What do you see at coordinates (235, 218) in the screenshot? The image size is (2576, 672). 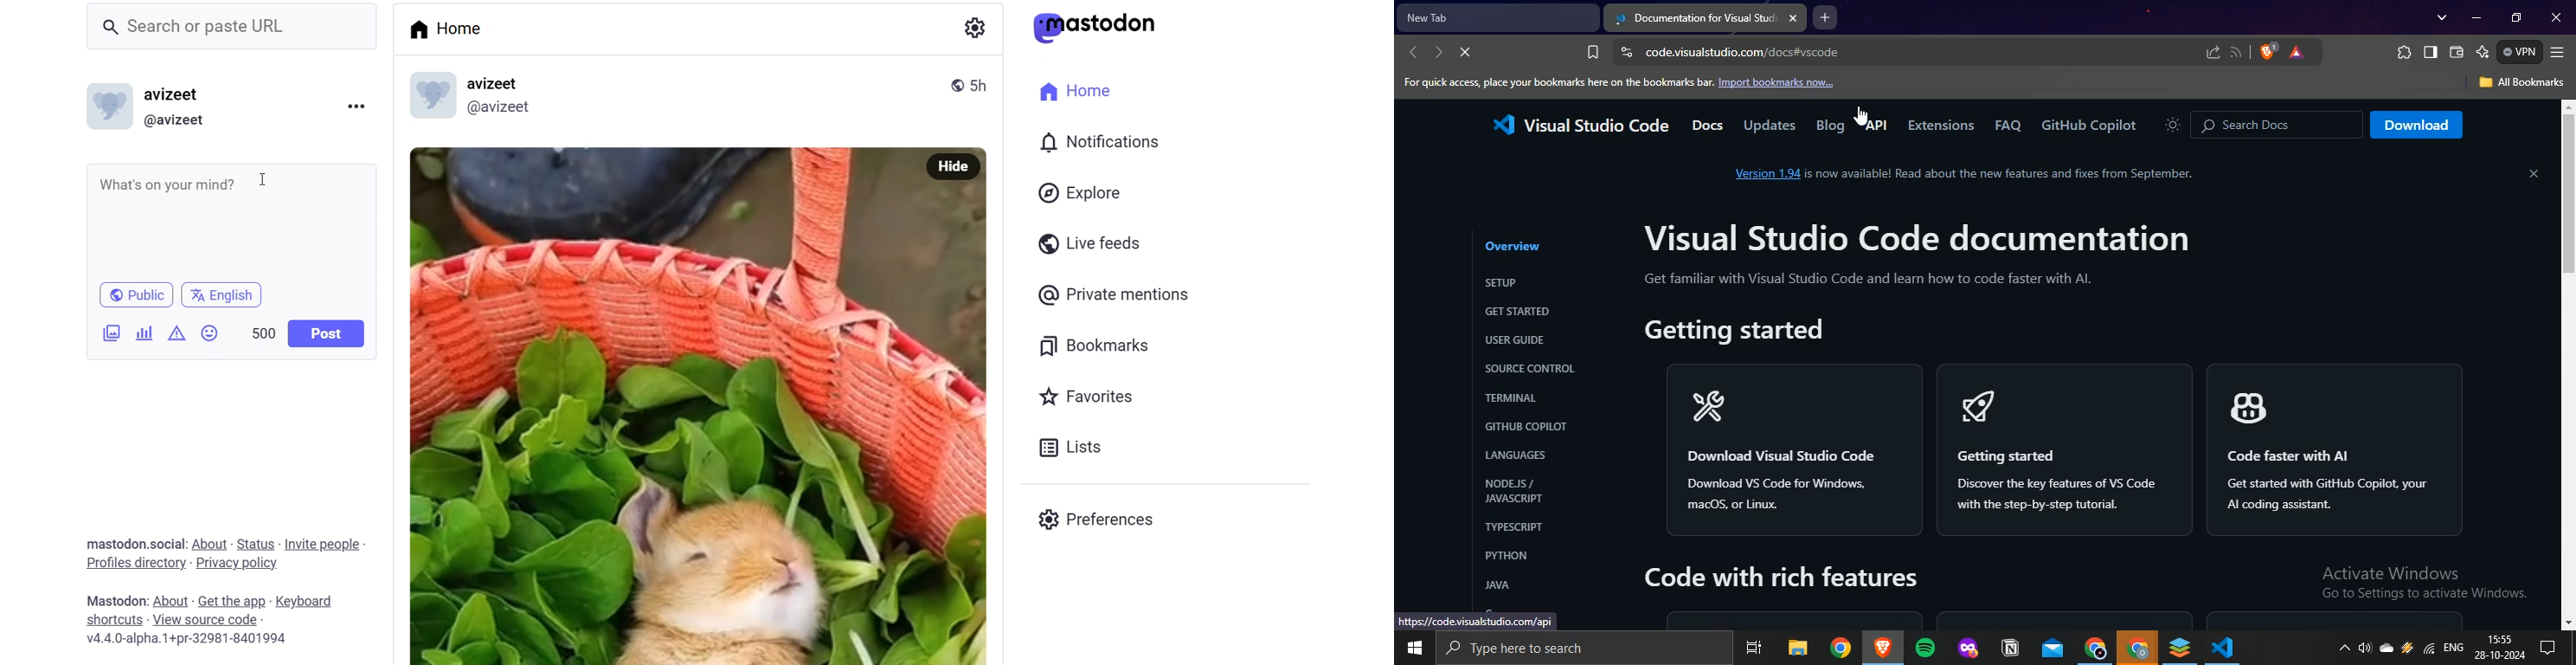 I see `writing area` at bounding box center [235, 218].